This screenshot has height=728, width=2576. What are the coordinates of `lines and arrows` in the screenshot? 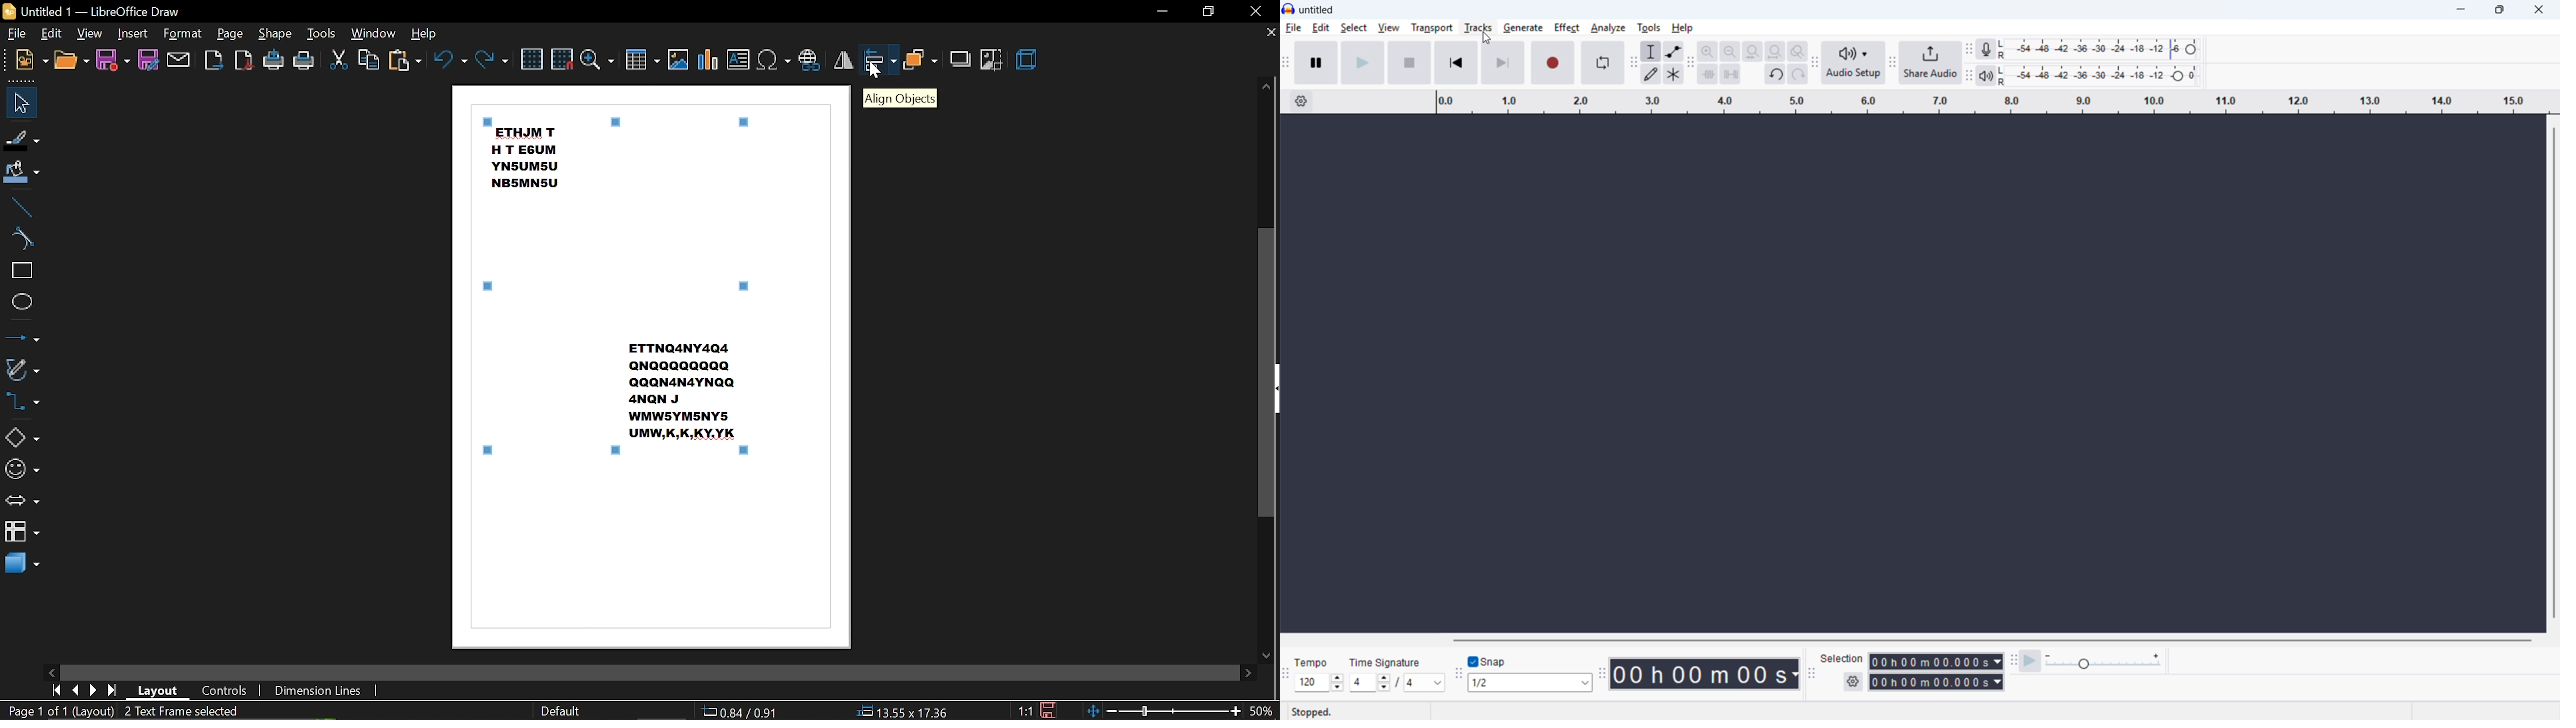 It's located at (22, 334).